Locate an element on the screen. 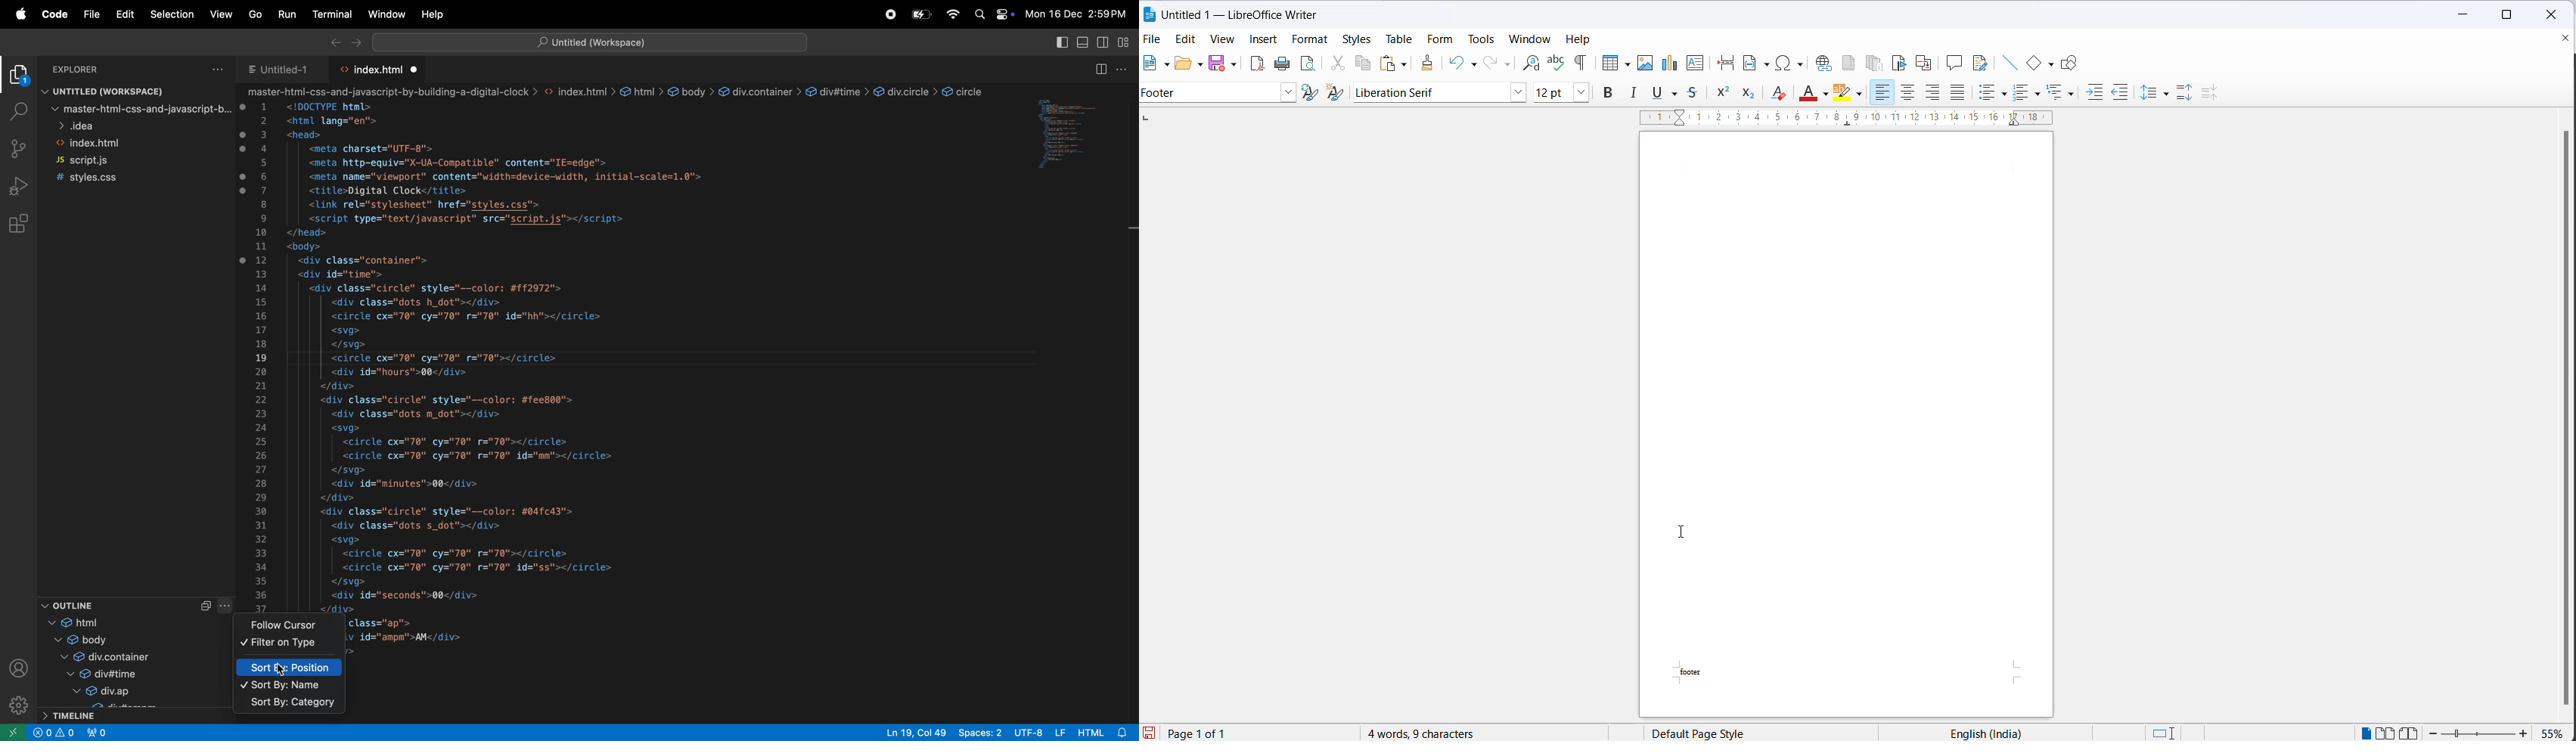 This screenshot has height=756, width=2576. code is located at coordinates (52, 14).